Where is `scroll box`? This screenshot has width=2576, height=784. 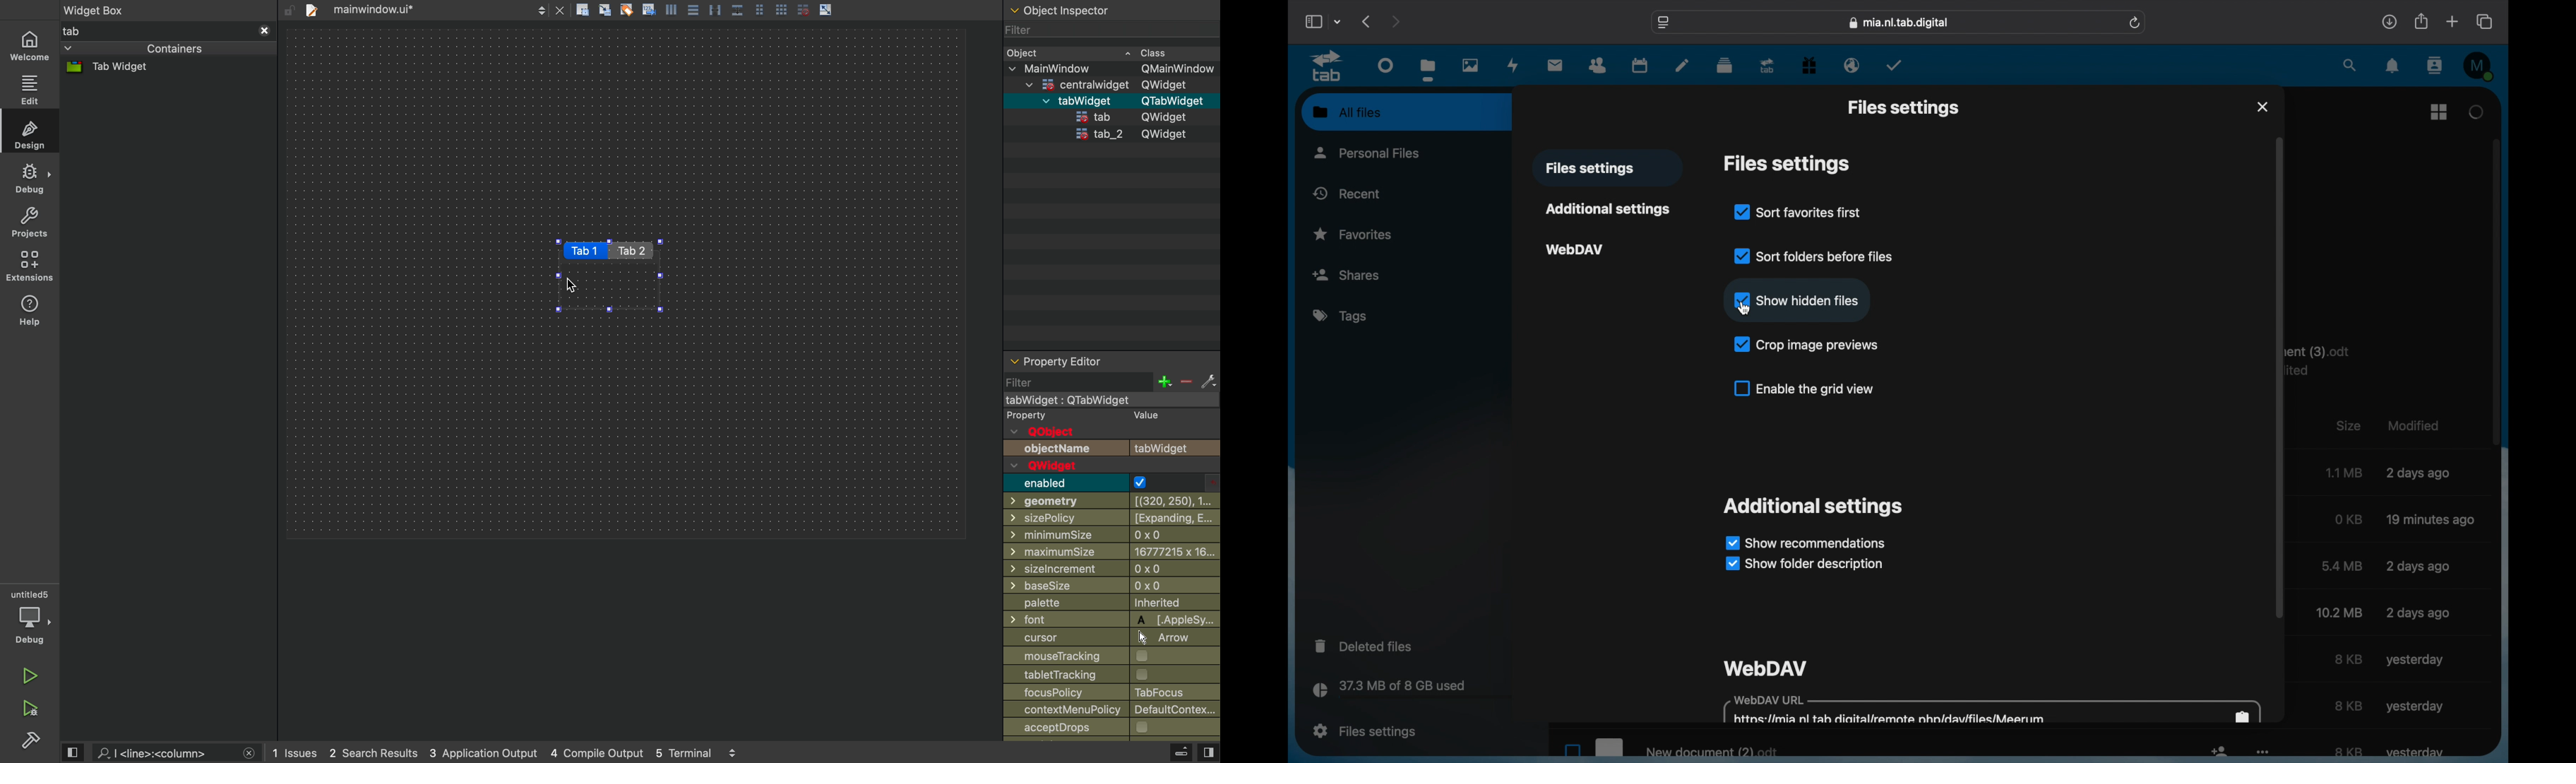
scroll box is located at coordinates (2496, 291).